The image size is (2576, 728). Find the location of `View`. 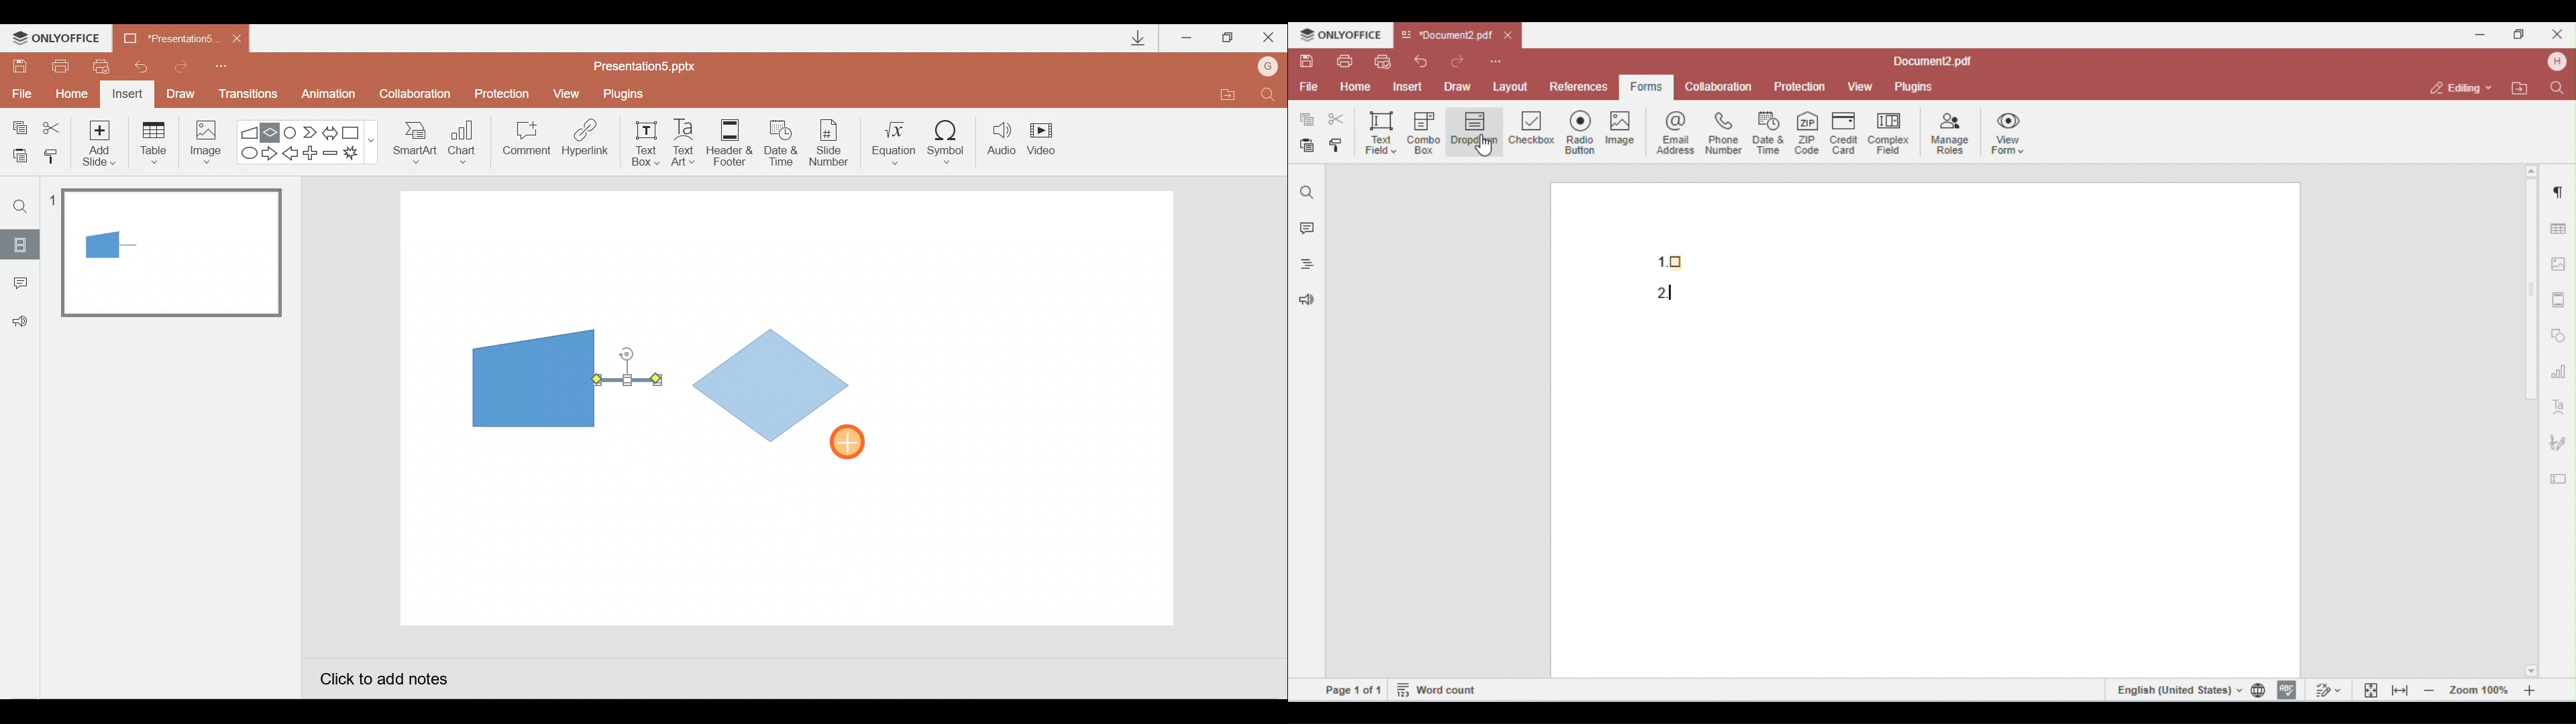

View is located at coordinates (568, 93).